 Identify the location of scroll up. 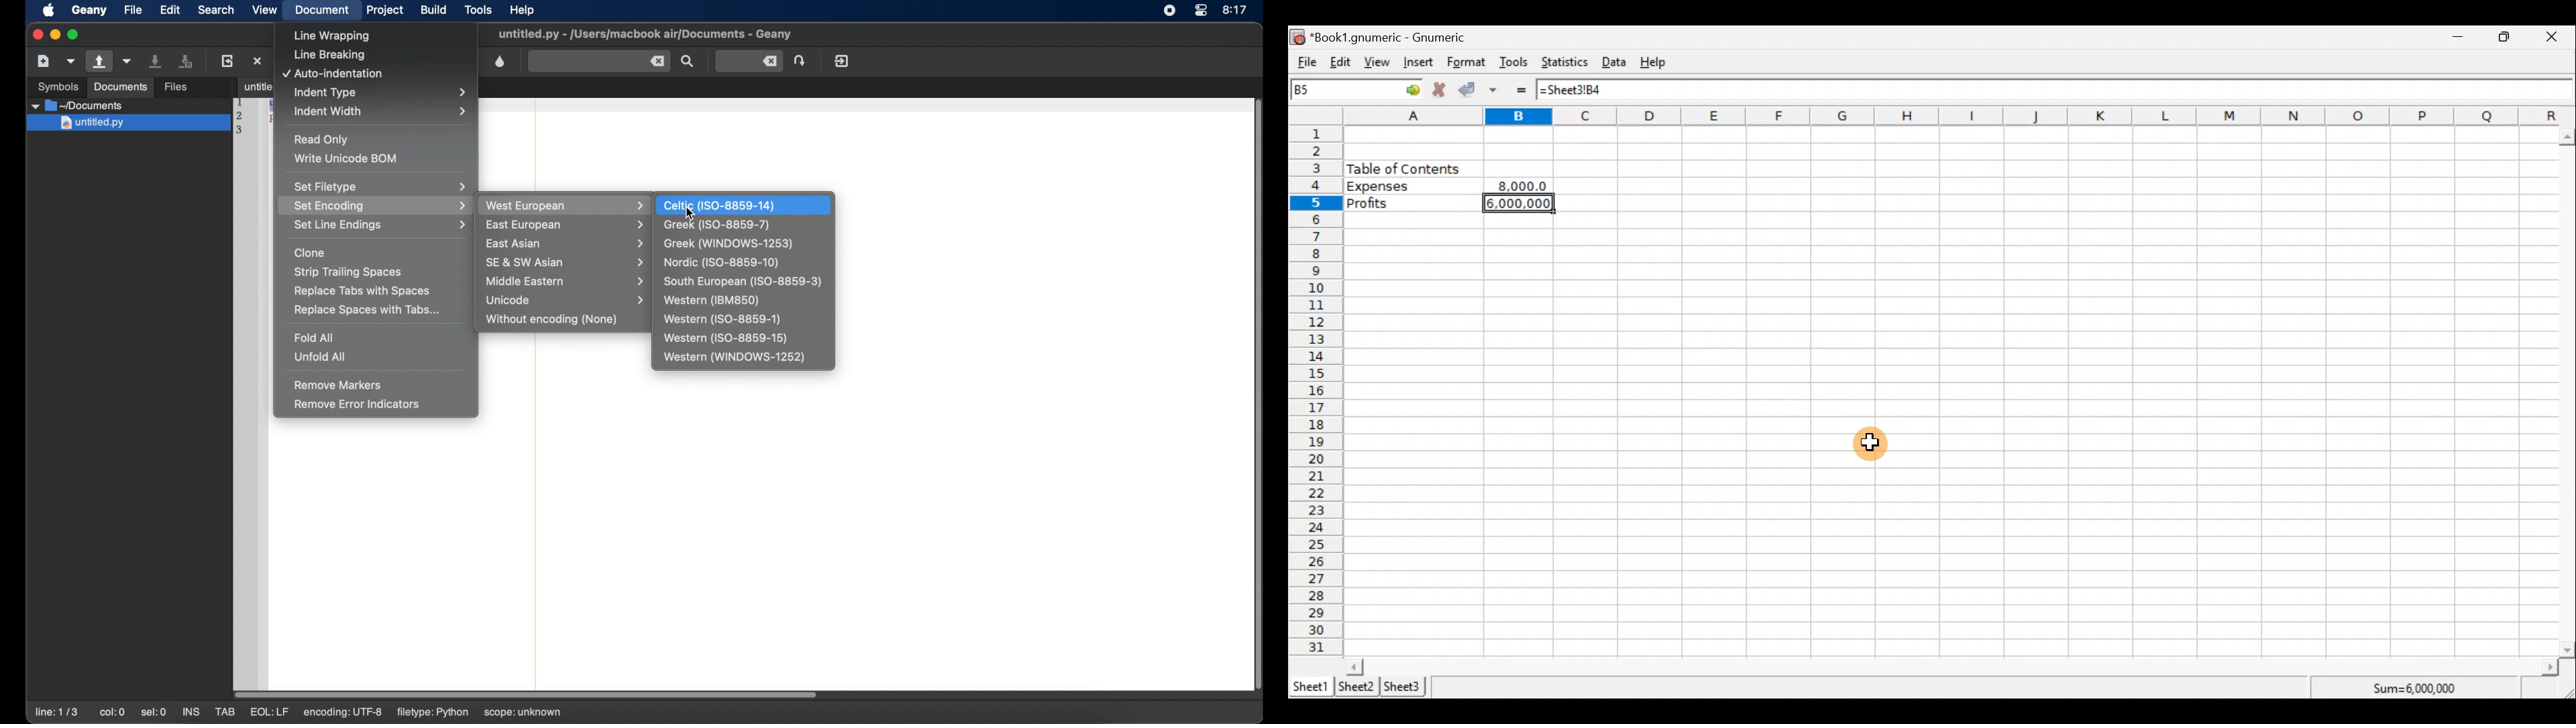
(2568, 137).